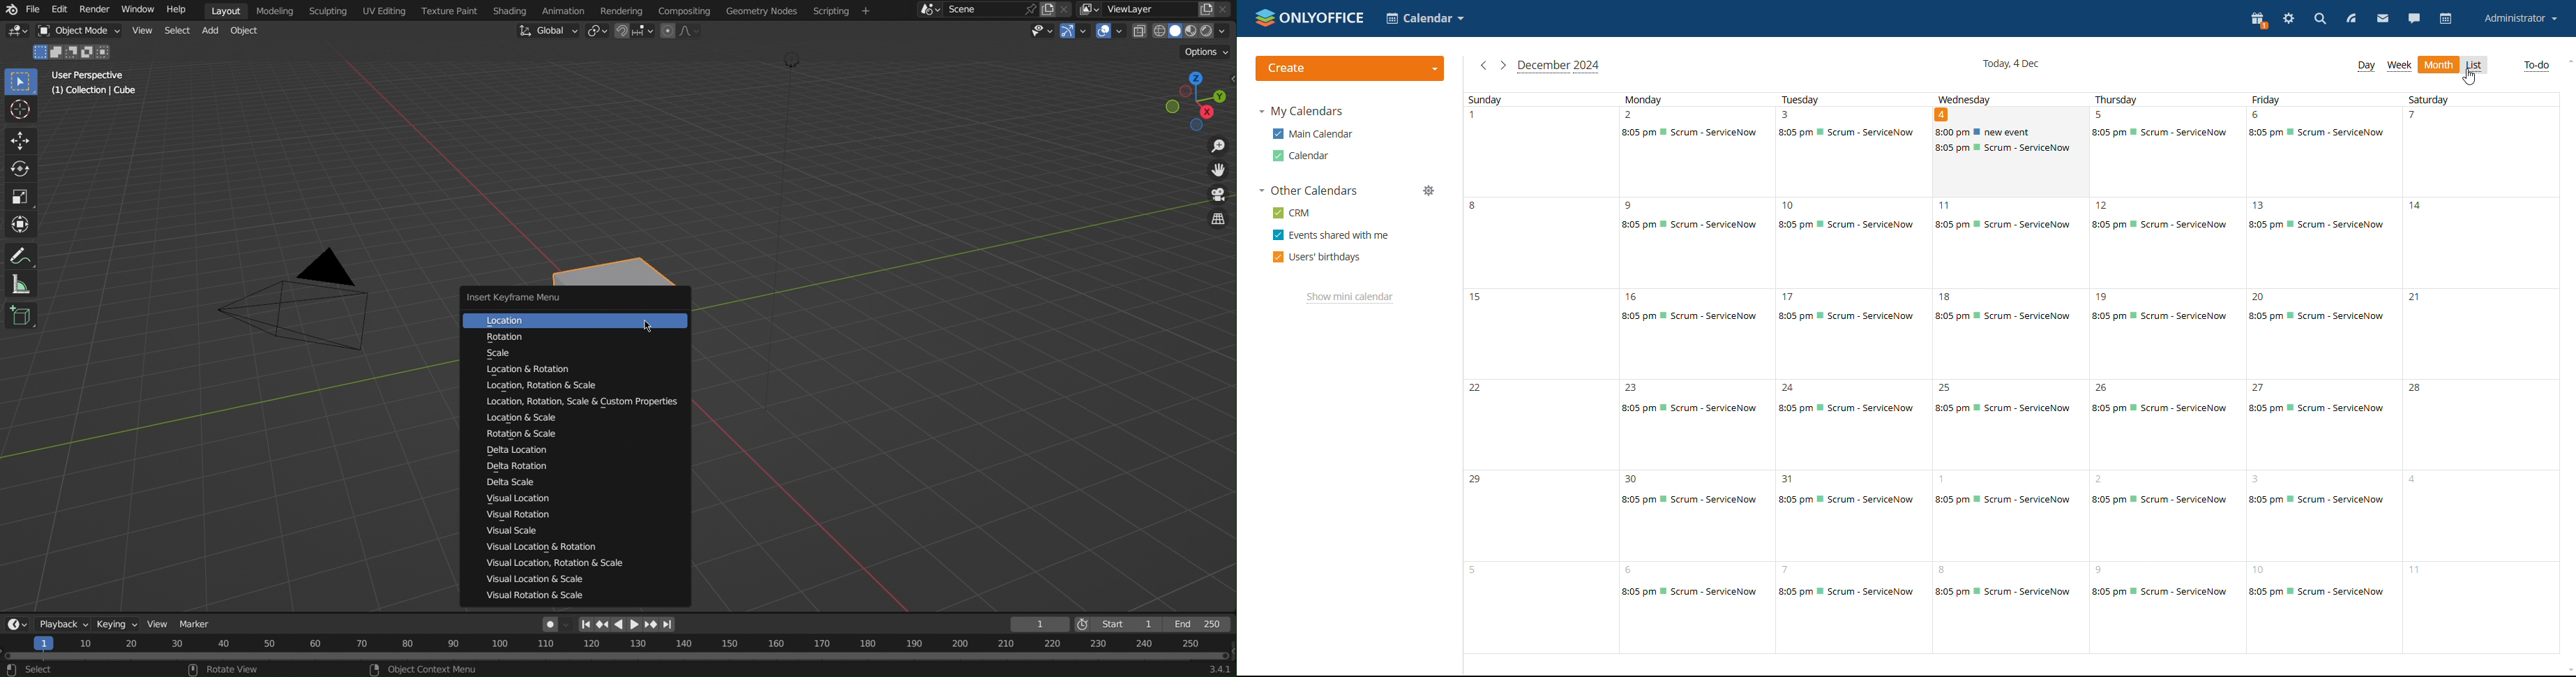 Image resolution: width=2576 pixels, height=700 pixels. I want to click on Edit, so click(59, 10).